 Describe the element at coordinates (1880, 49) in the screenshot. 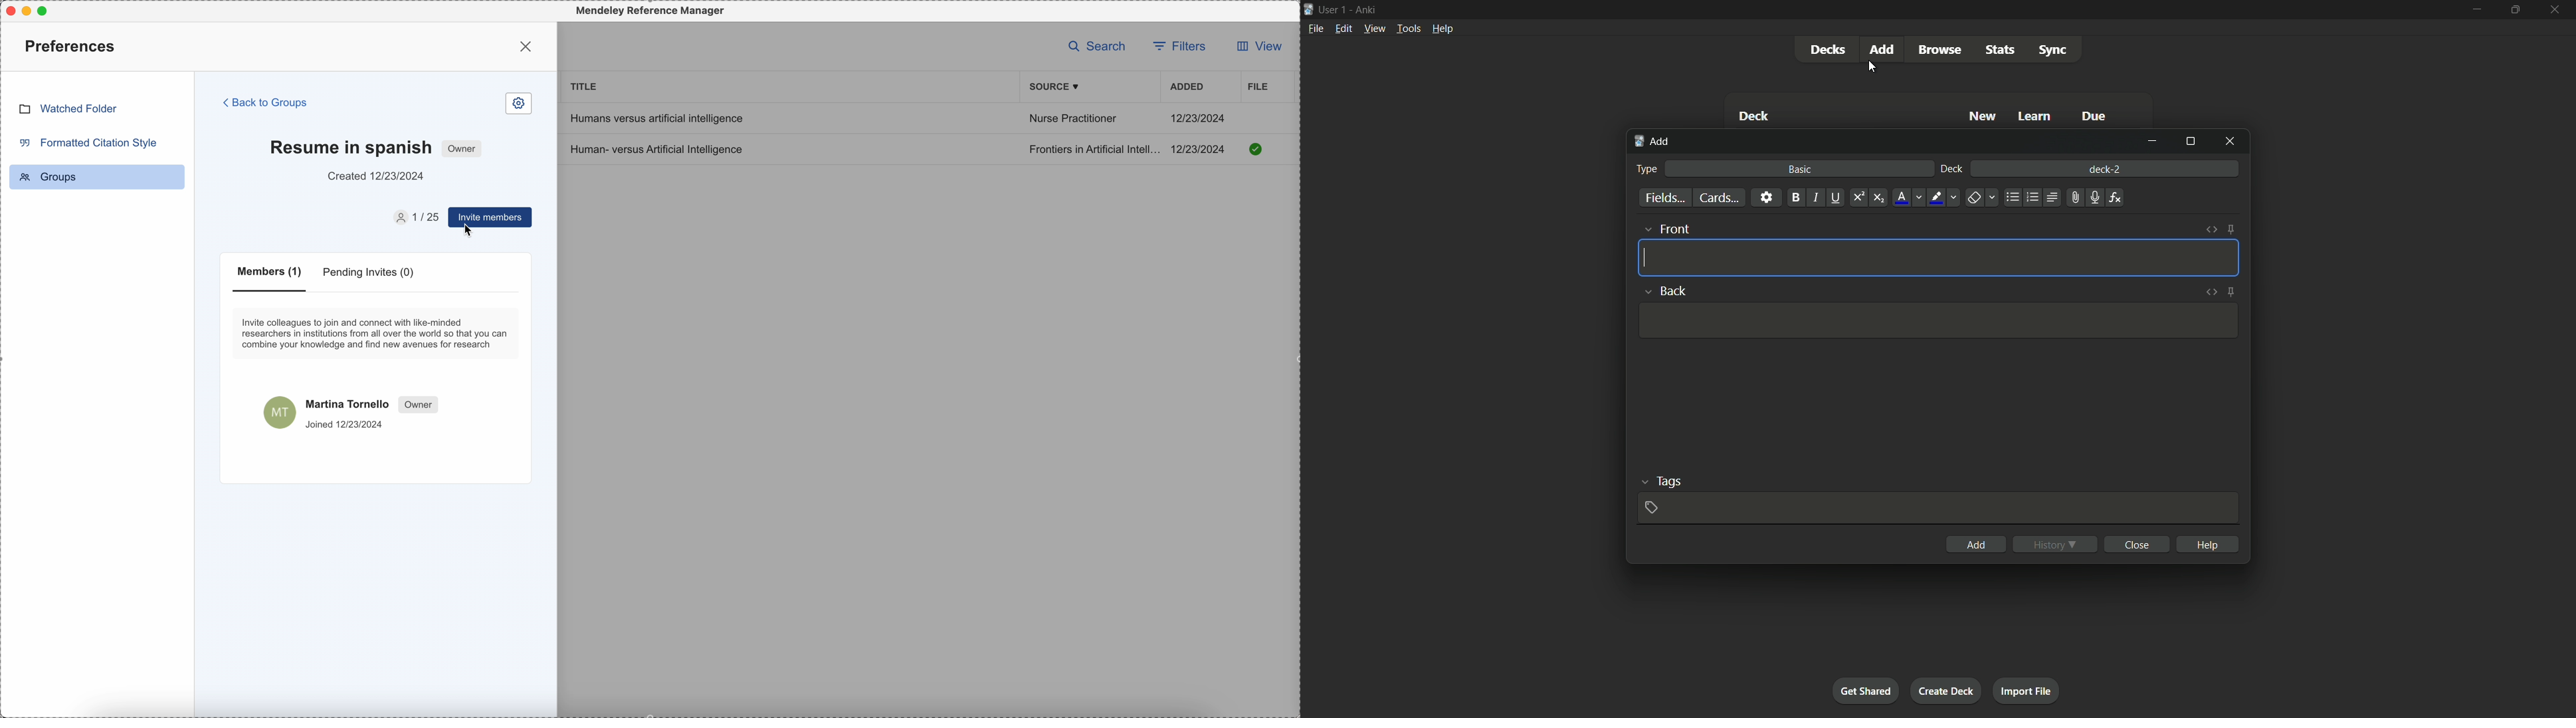

I see `add` at that location.